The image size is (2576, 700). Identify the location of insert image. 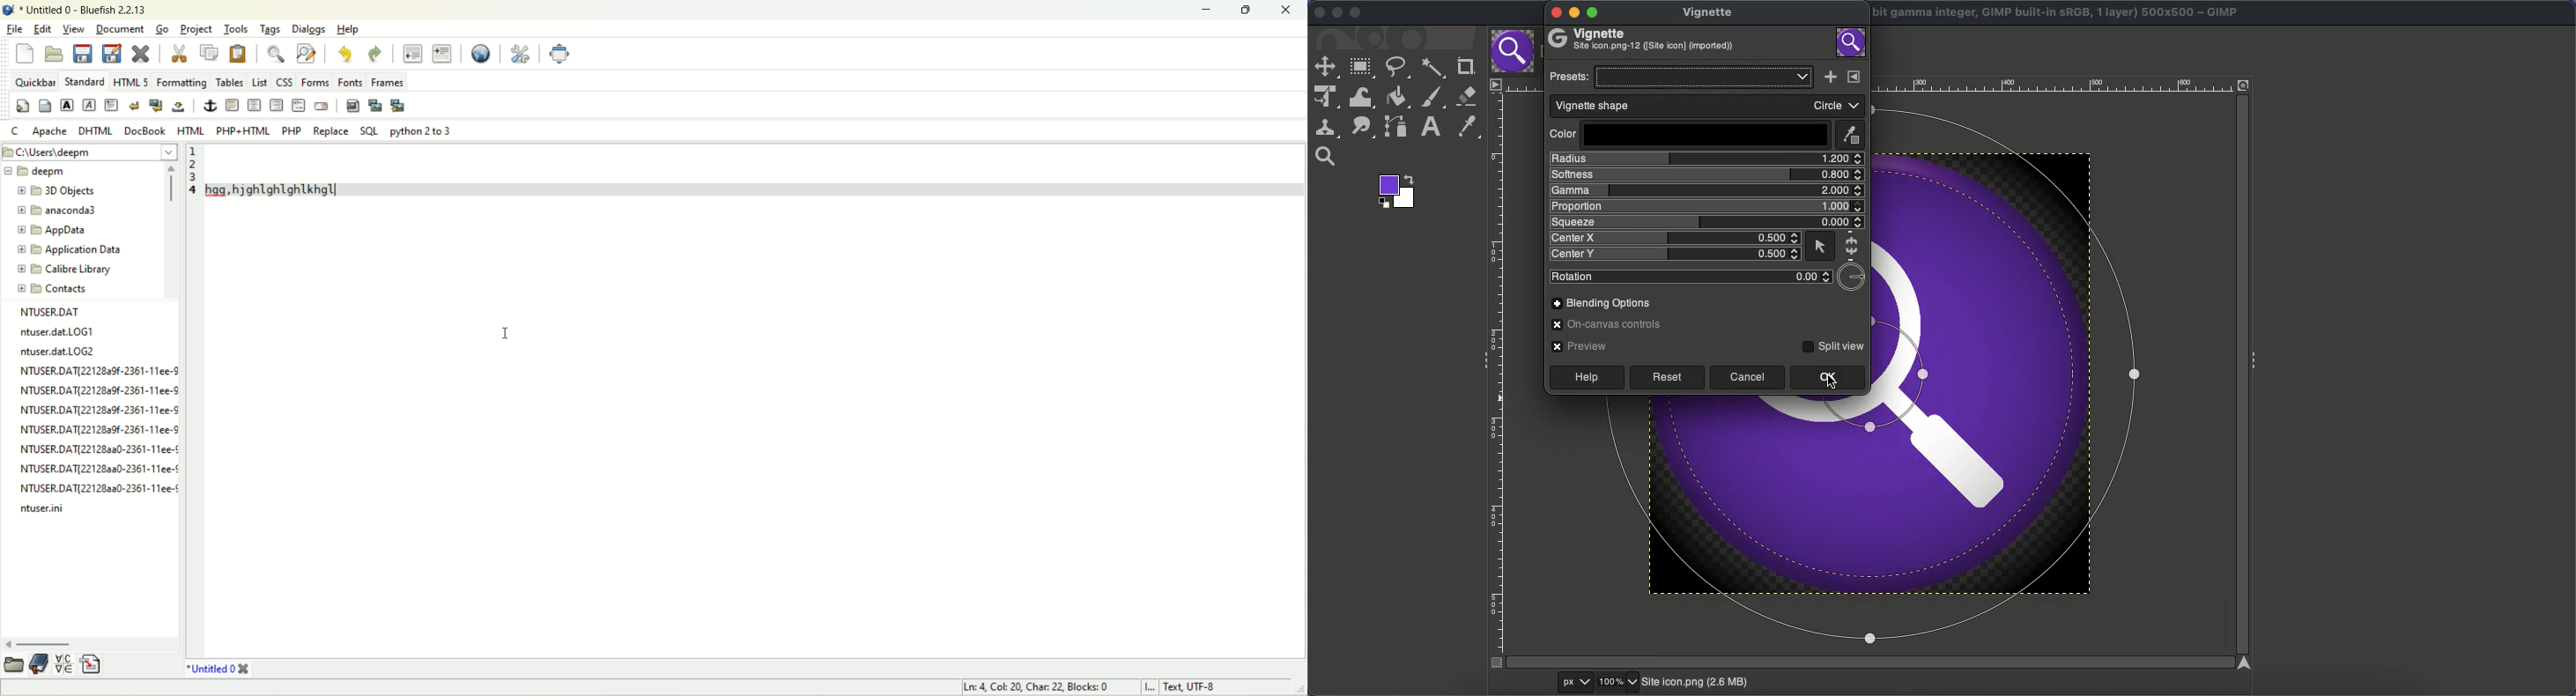
(353, 106).